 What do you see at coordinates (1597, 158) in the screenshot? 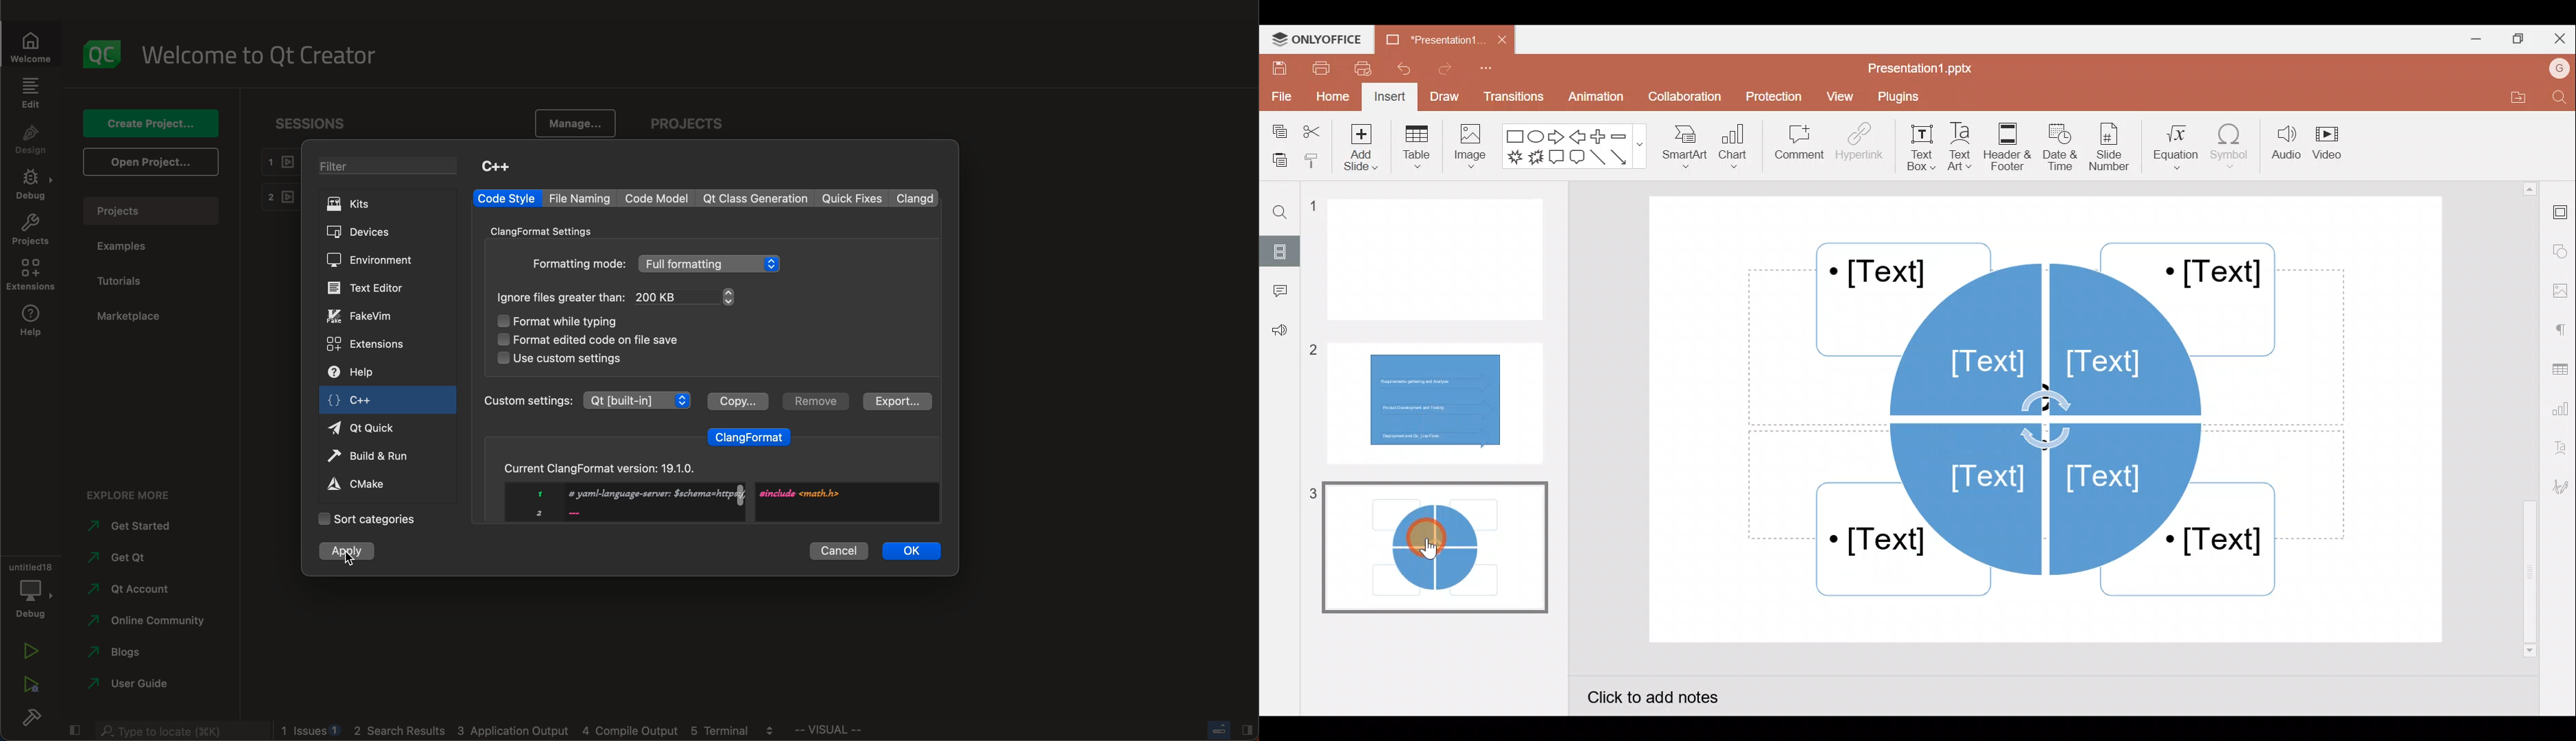
I see `Line` at bounding box center [1597, 158].